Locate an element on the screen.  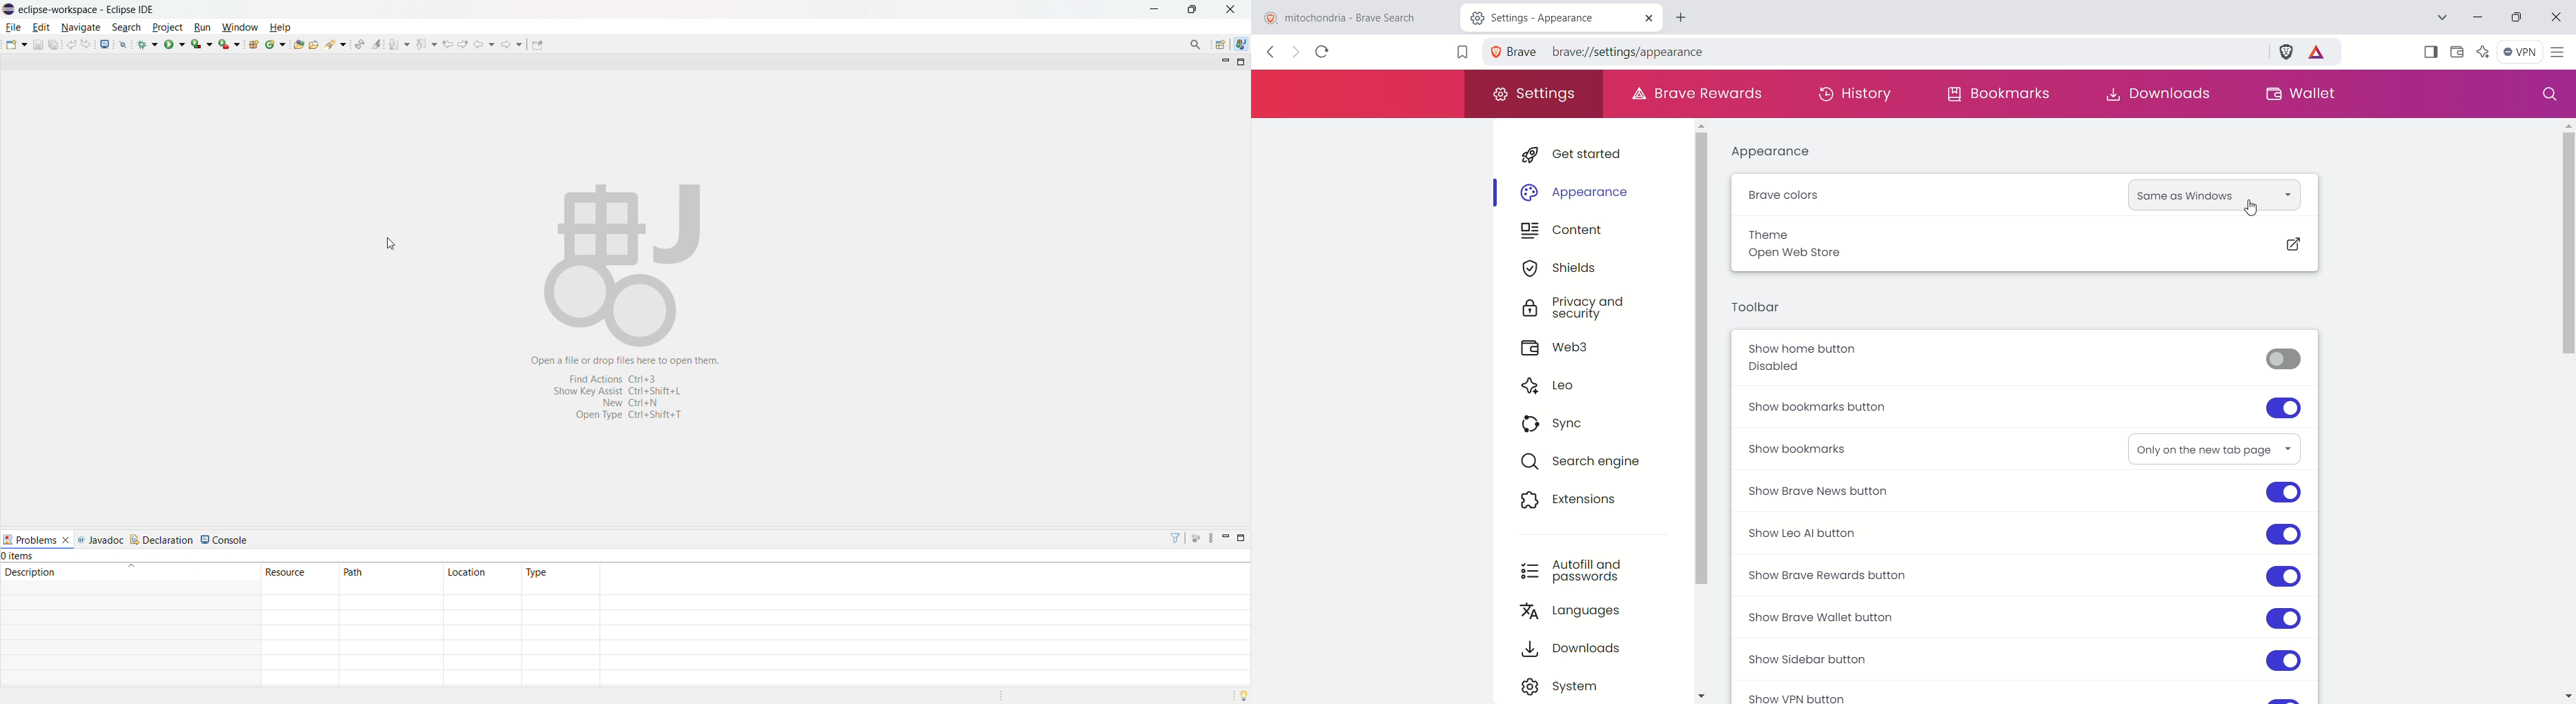
edit is located at coordinates (42, 27).